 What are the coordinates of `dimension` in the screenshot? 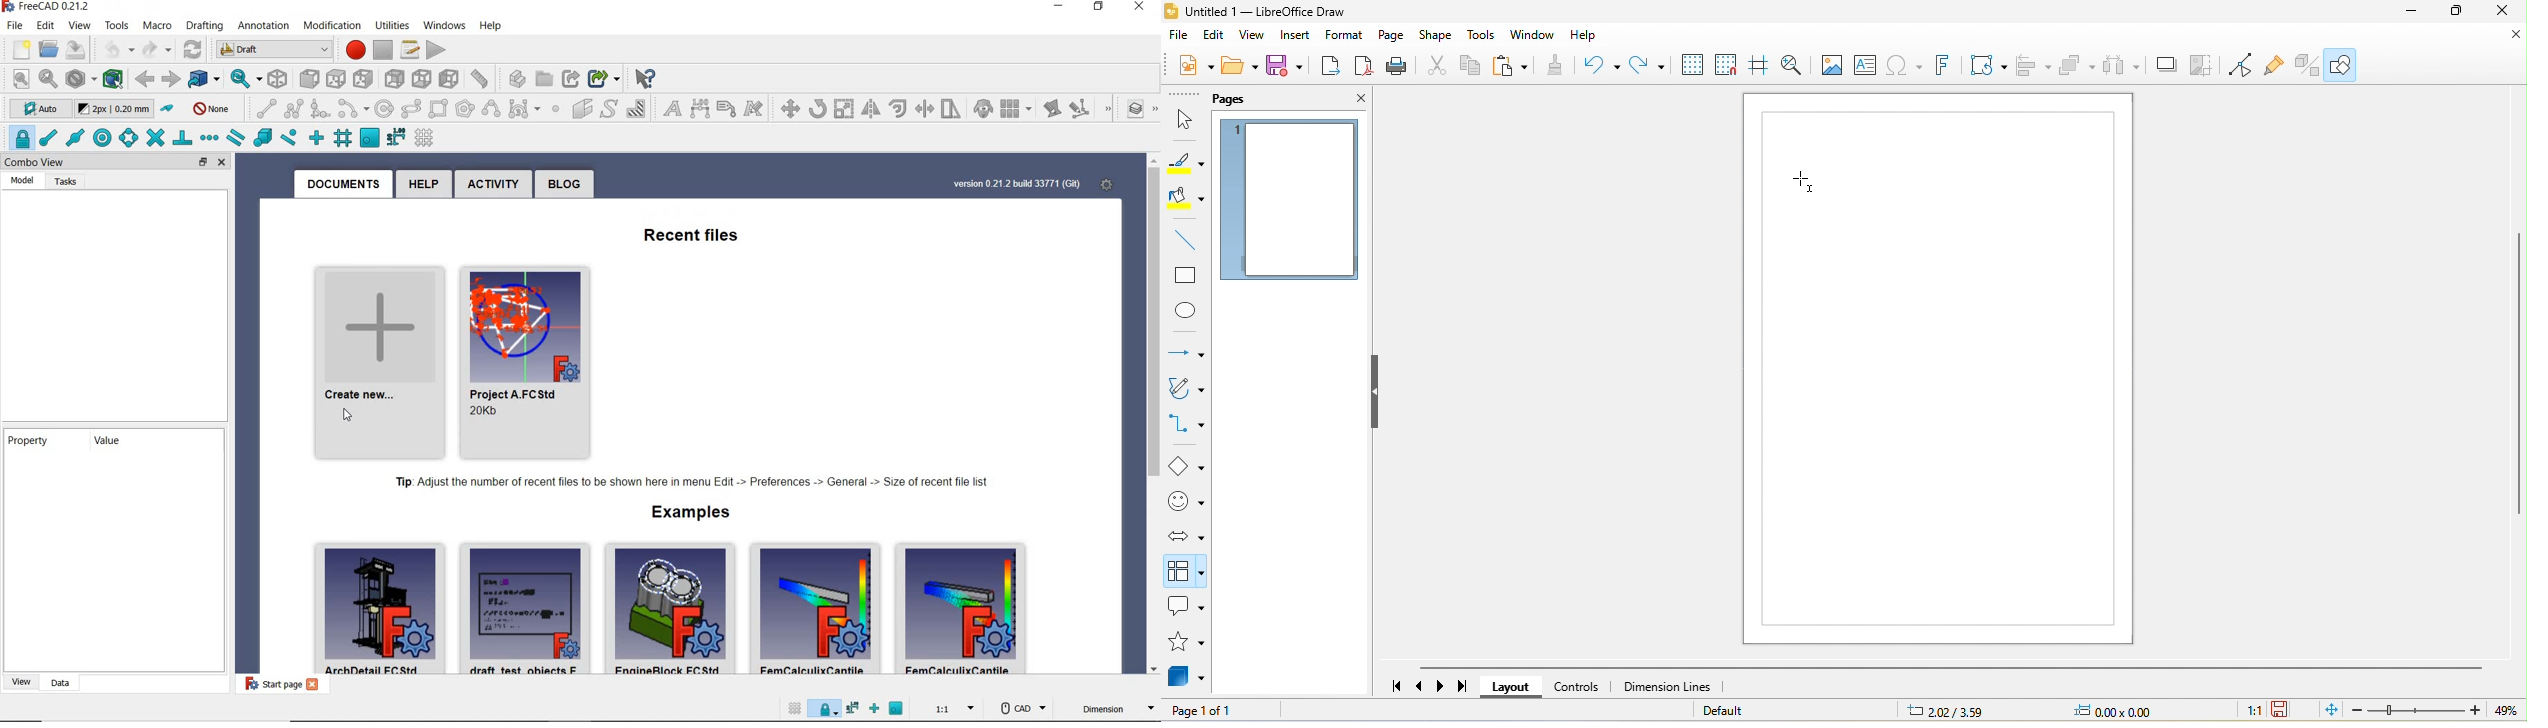 It's located at (700, 109).